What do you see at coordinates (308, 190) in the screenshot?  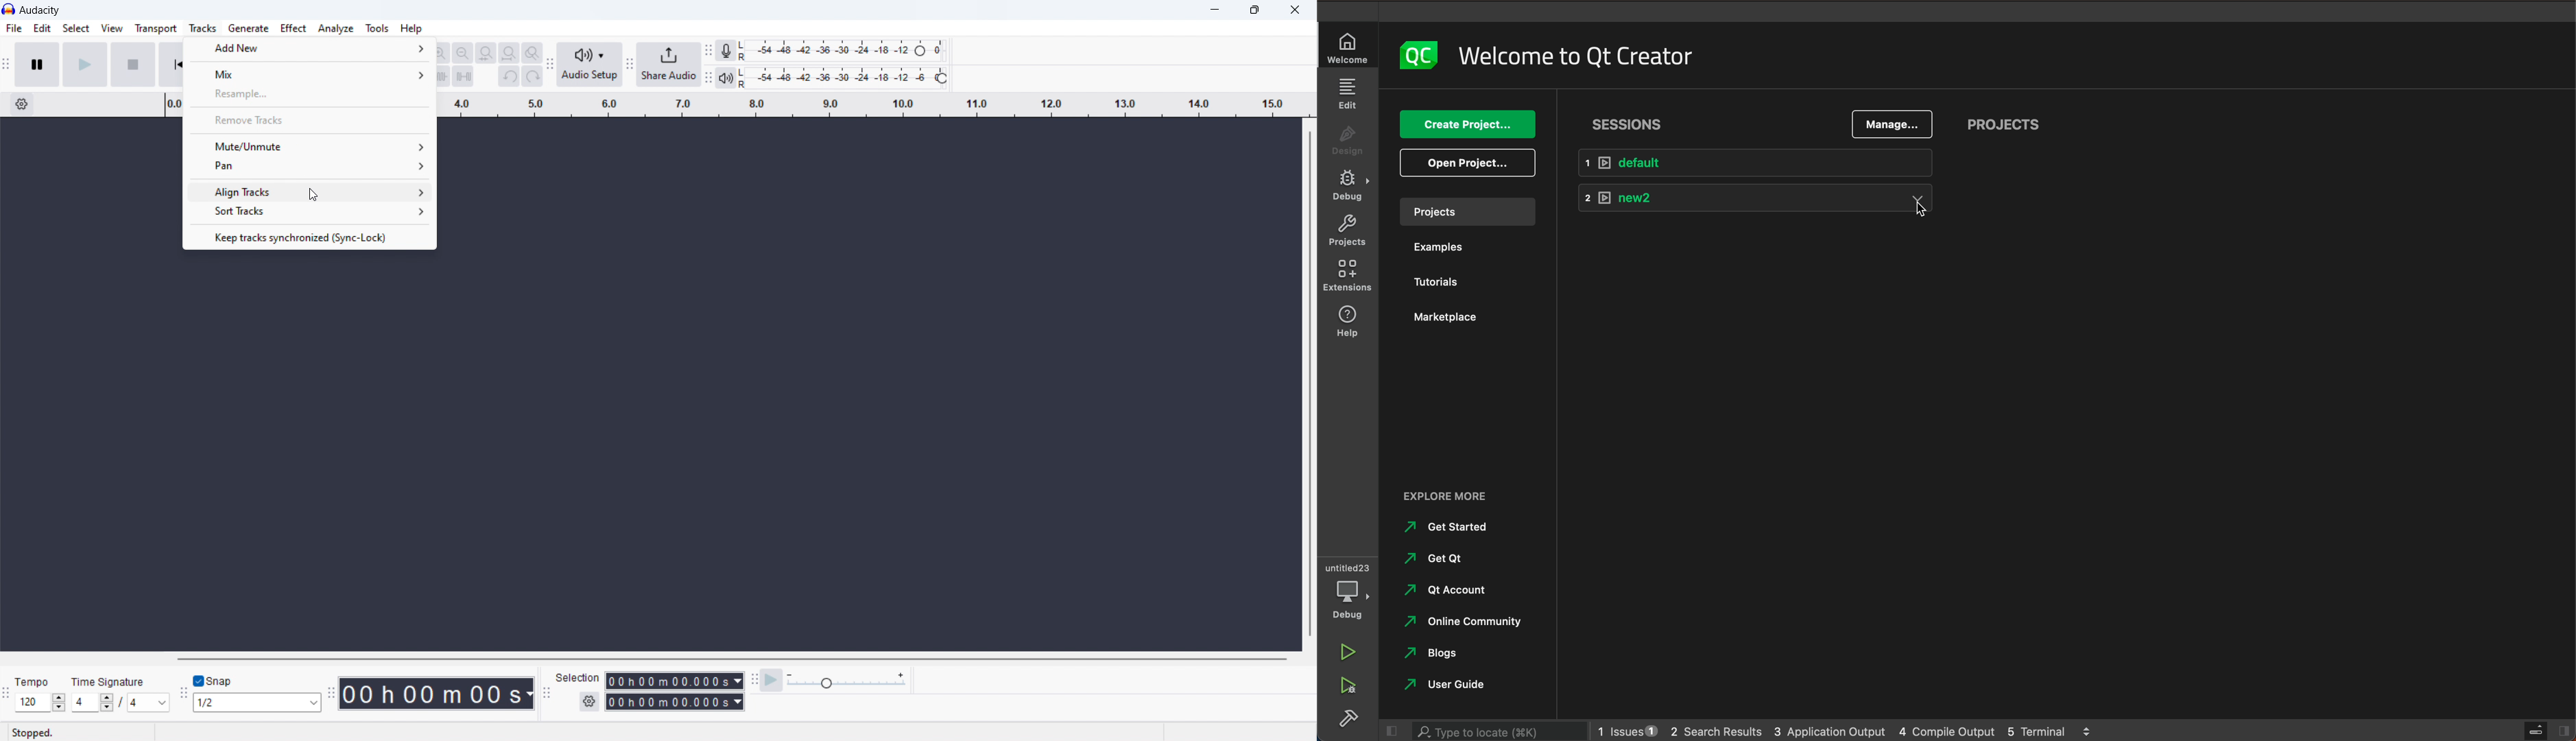 I see `align tracks` at bounding box center [308, 190].